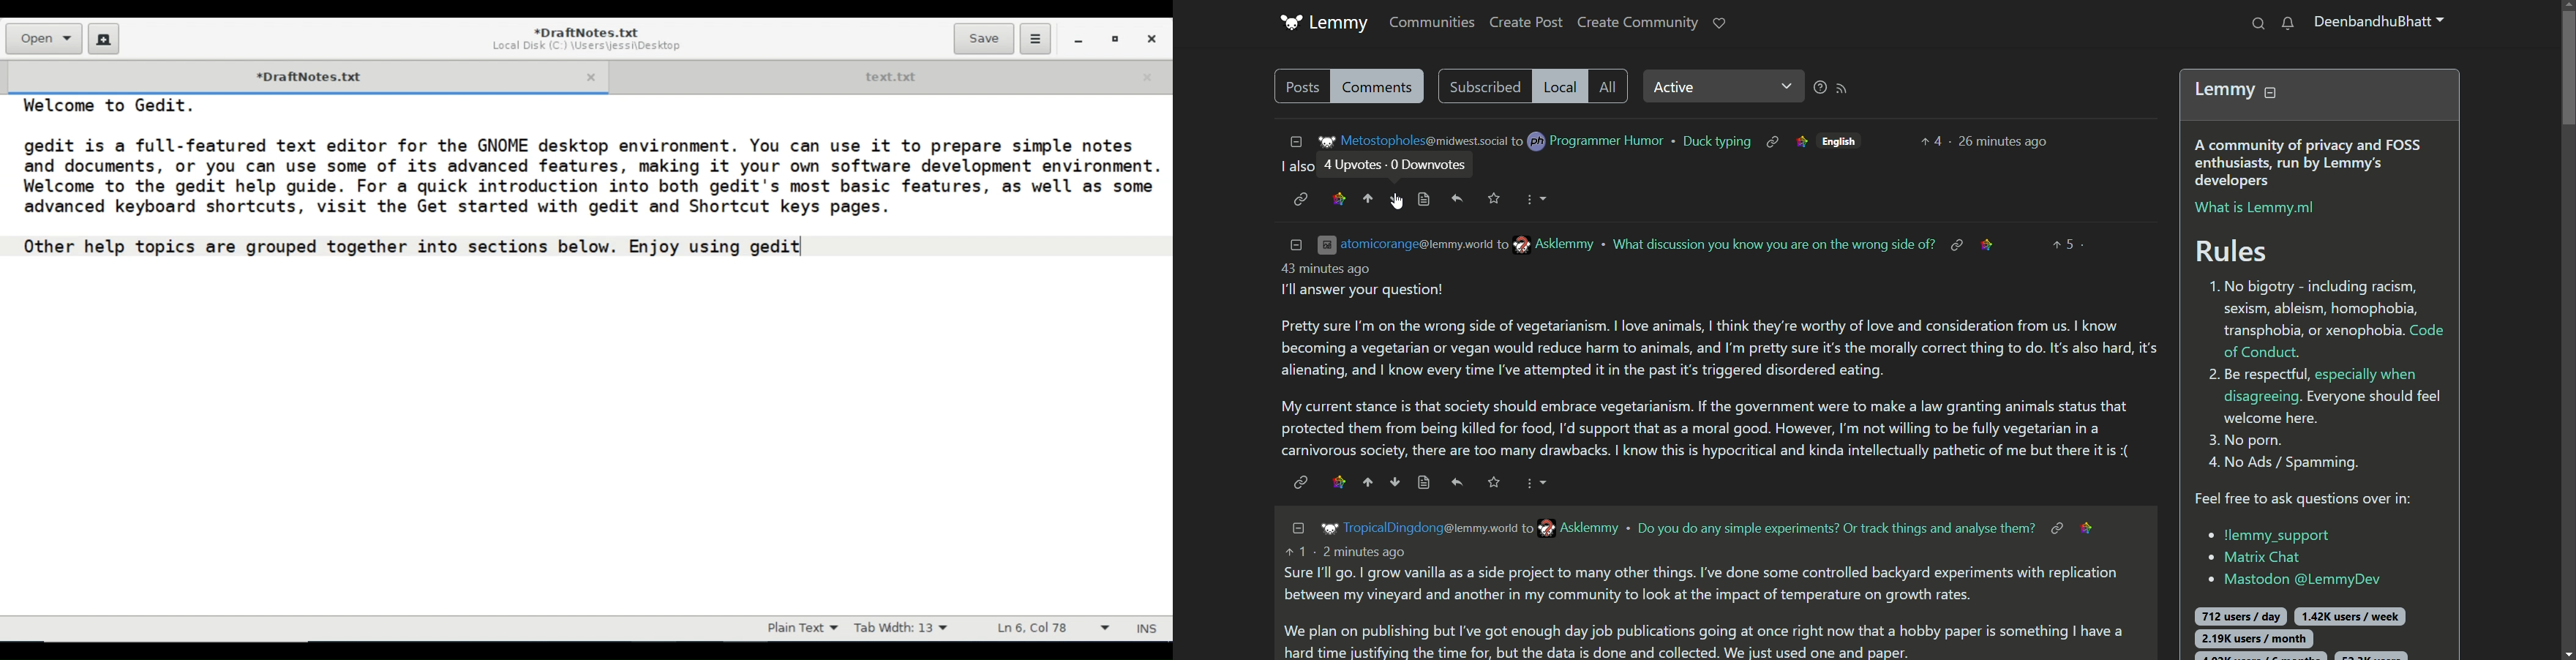  What do you see at coordinates (1293, 168) in the screenshot?
I see `text` at bounding box center [1293, 168].